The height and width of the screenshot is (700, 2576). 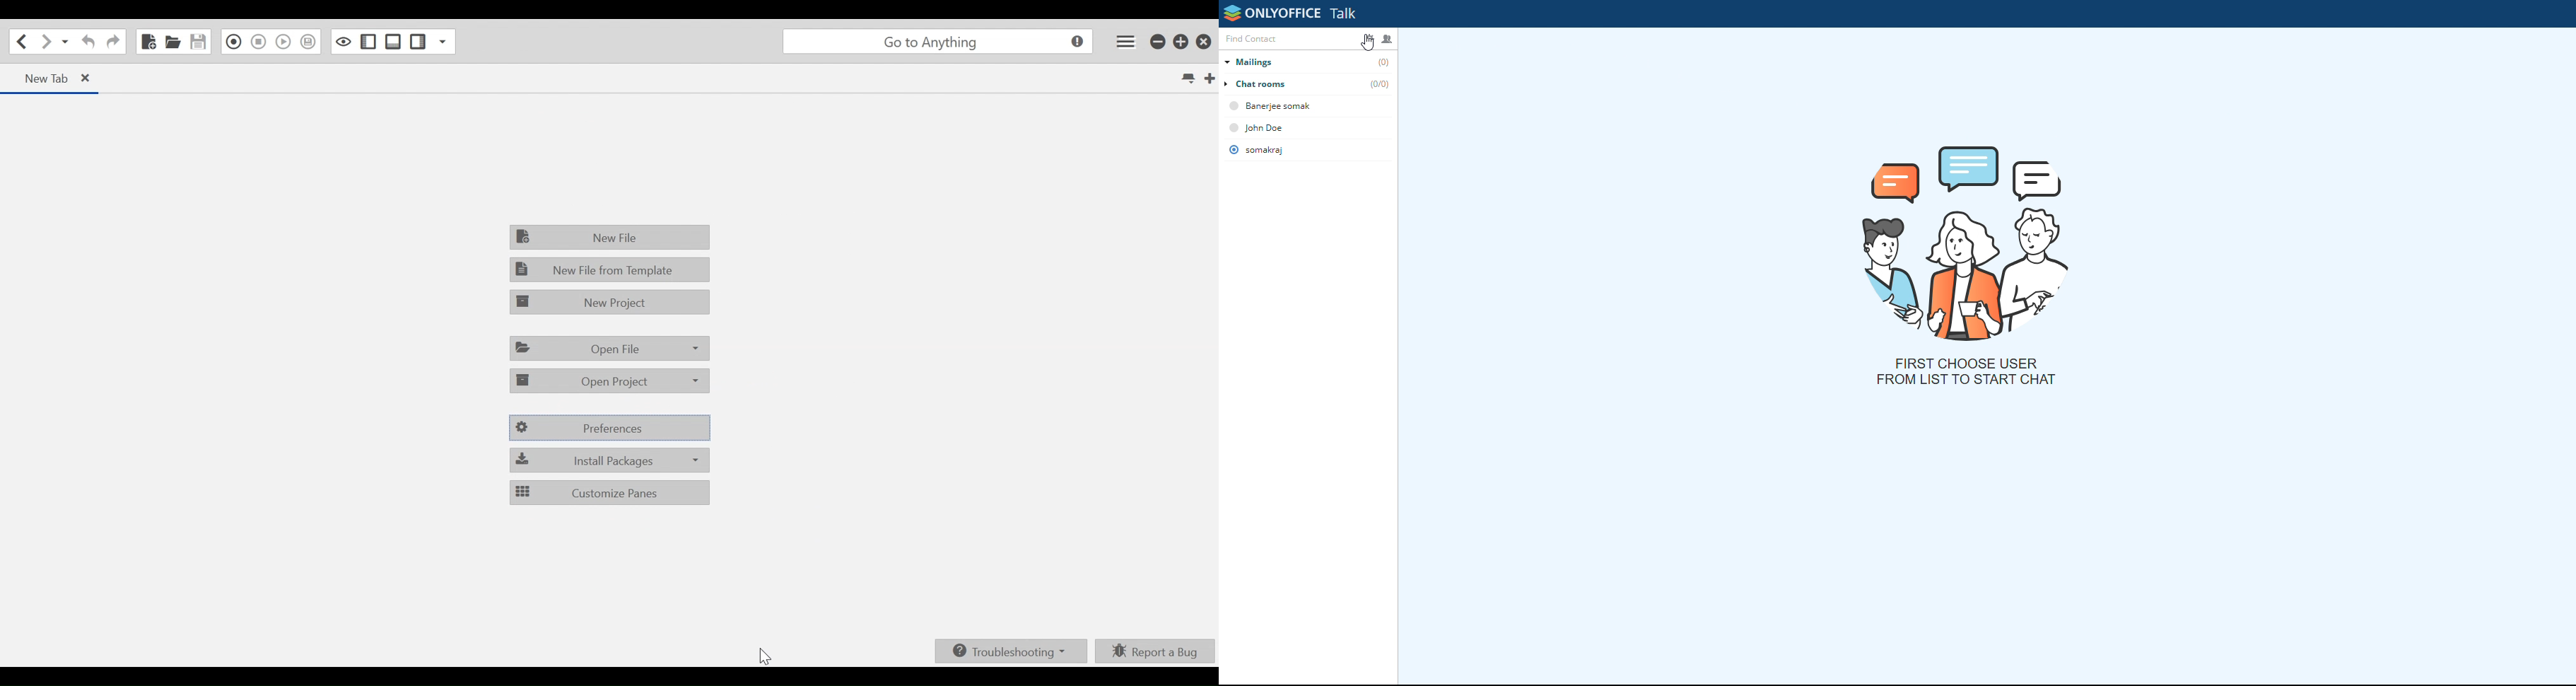 What do you see at coordinates (369, 42) in the screenshot?
I see `Show/Hide Left Pane` at bounding box center [369, 42].